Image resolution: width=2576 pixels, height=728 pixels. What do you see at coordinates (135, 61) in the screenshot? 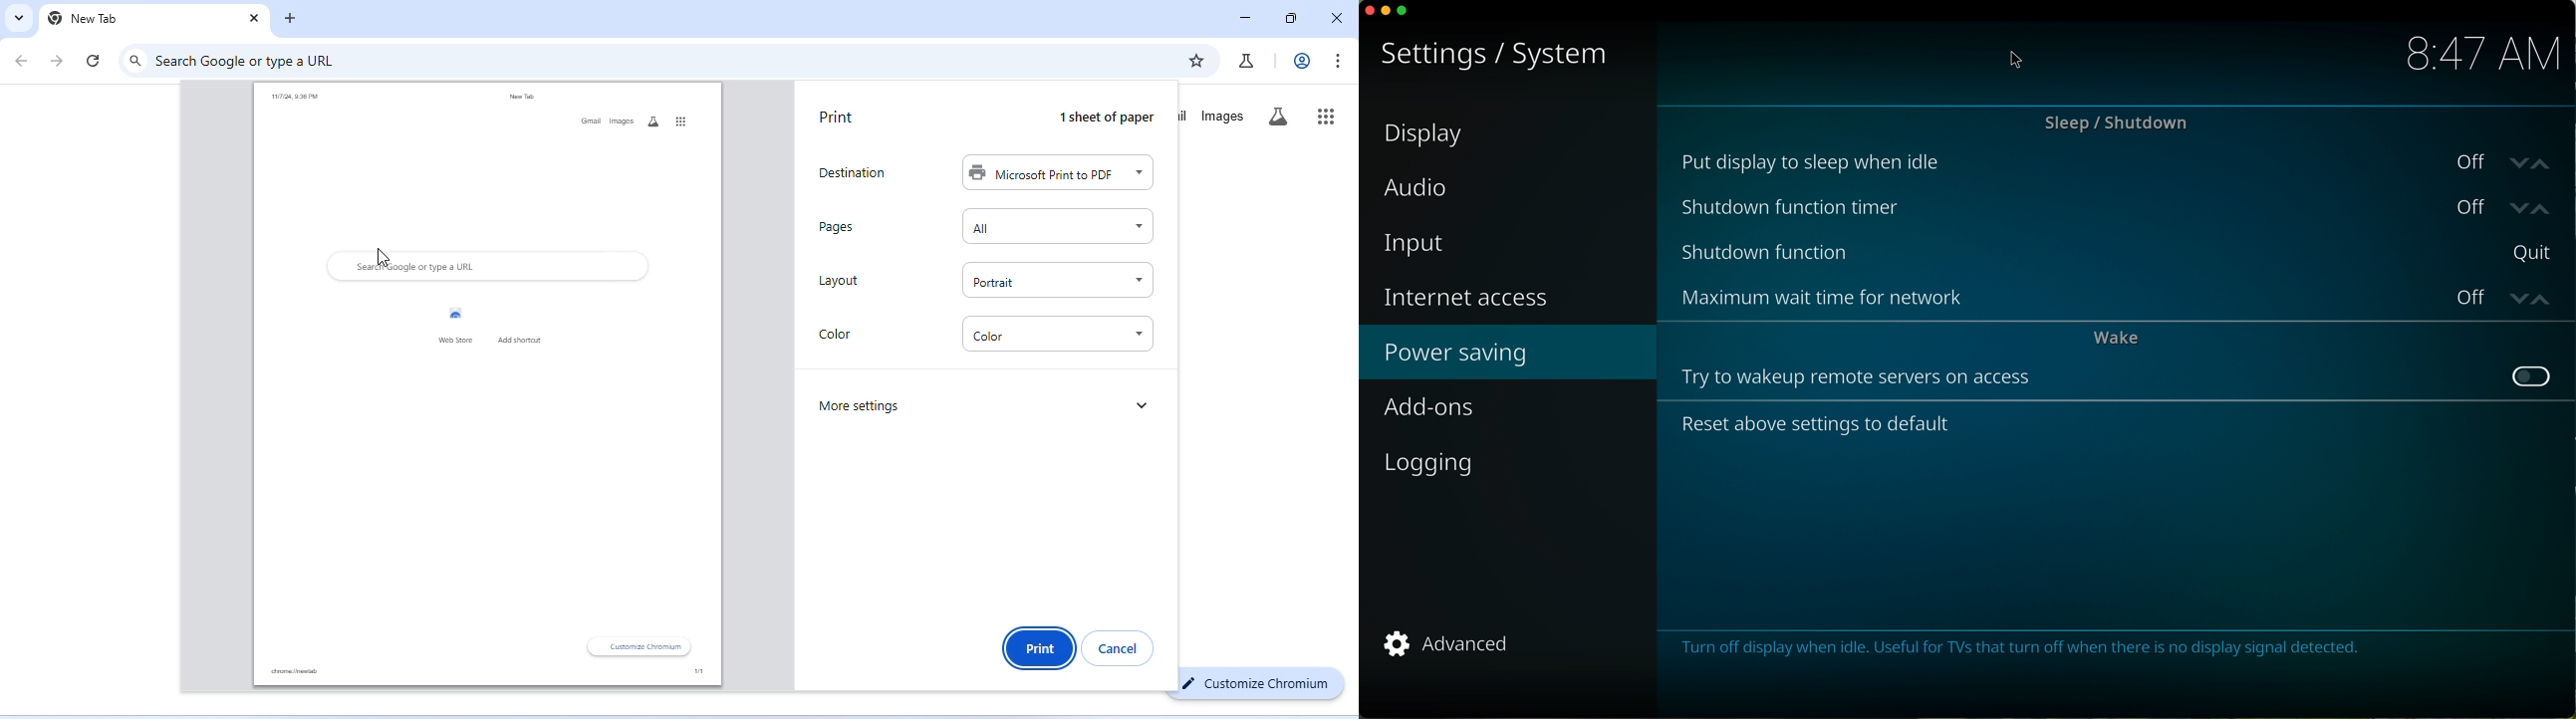
I see `search icon` at bounding box center [135, 61].